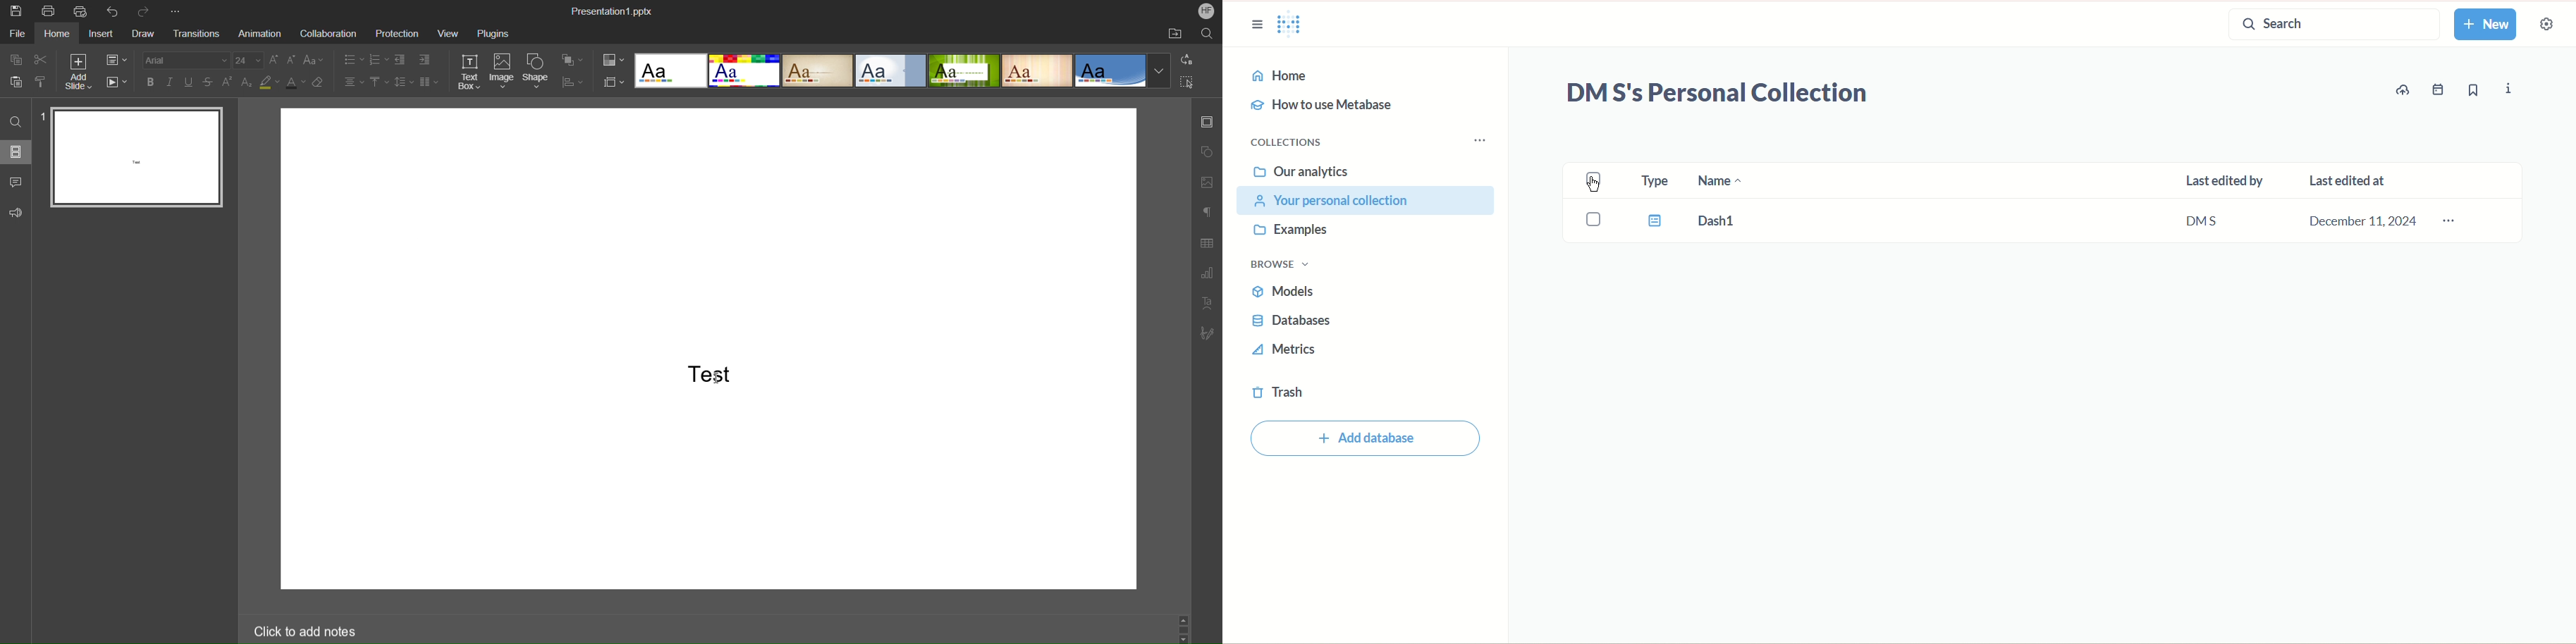 The image size is (2576, 644). Describe the element at coordinates (329, 32) in the screenshot. I see `Collaboration` at that location.